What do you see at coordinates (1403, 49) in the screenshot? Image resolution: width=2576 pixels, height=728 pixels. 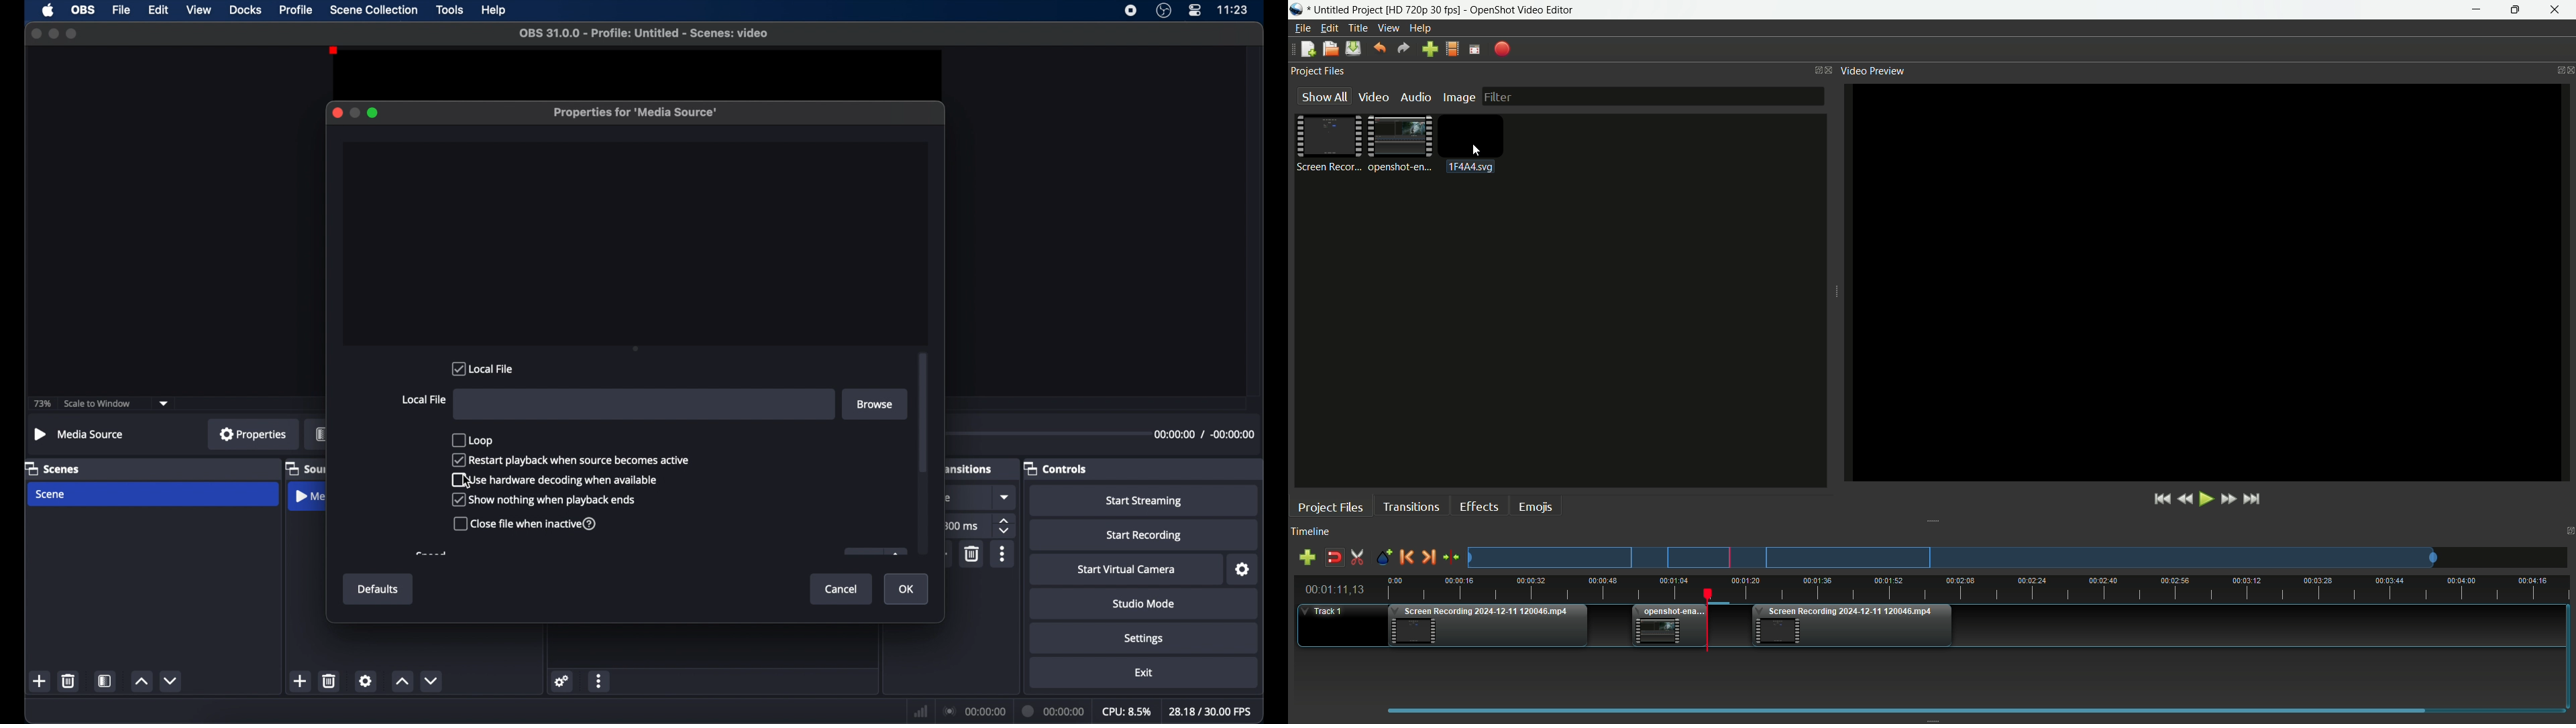 I see `Redo` at bounding box center [1403, 49].